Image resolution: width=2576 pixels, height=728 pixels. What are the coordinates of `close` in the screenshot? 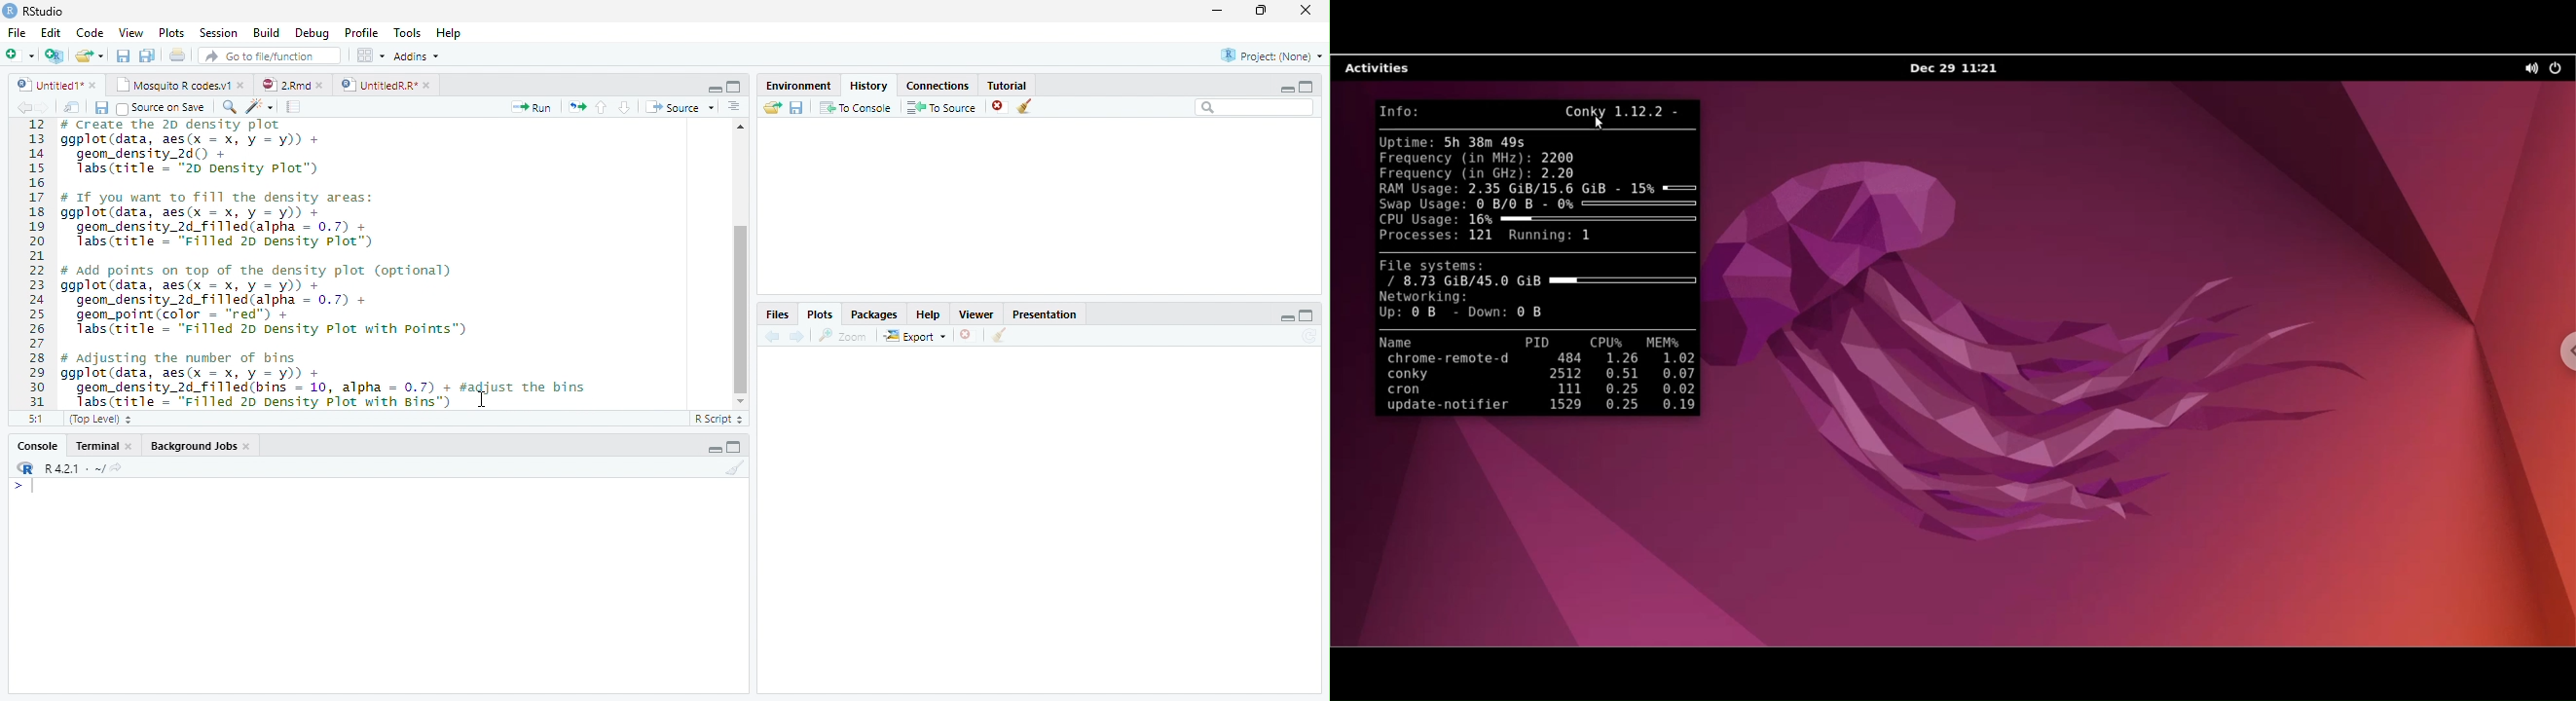 It's located at (323, 85).